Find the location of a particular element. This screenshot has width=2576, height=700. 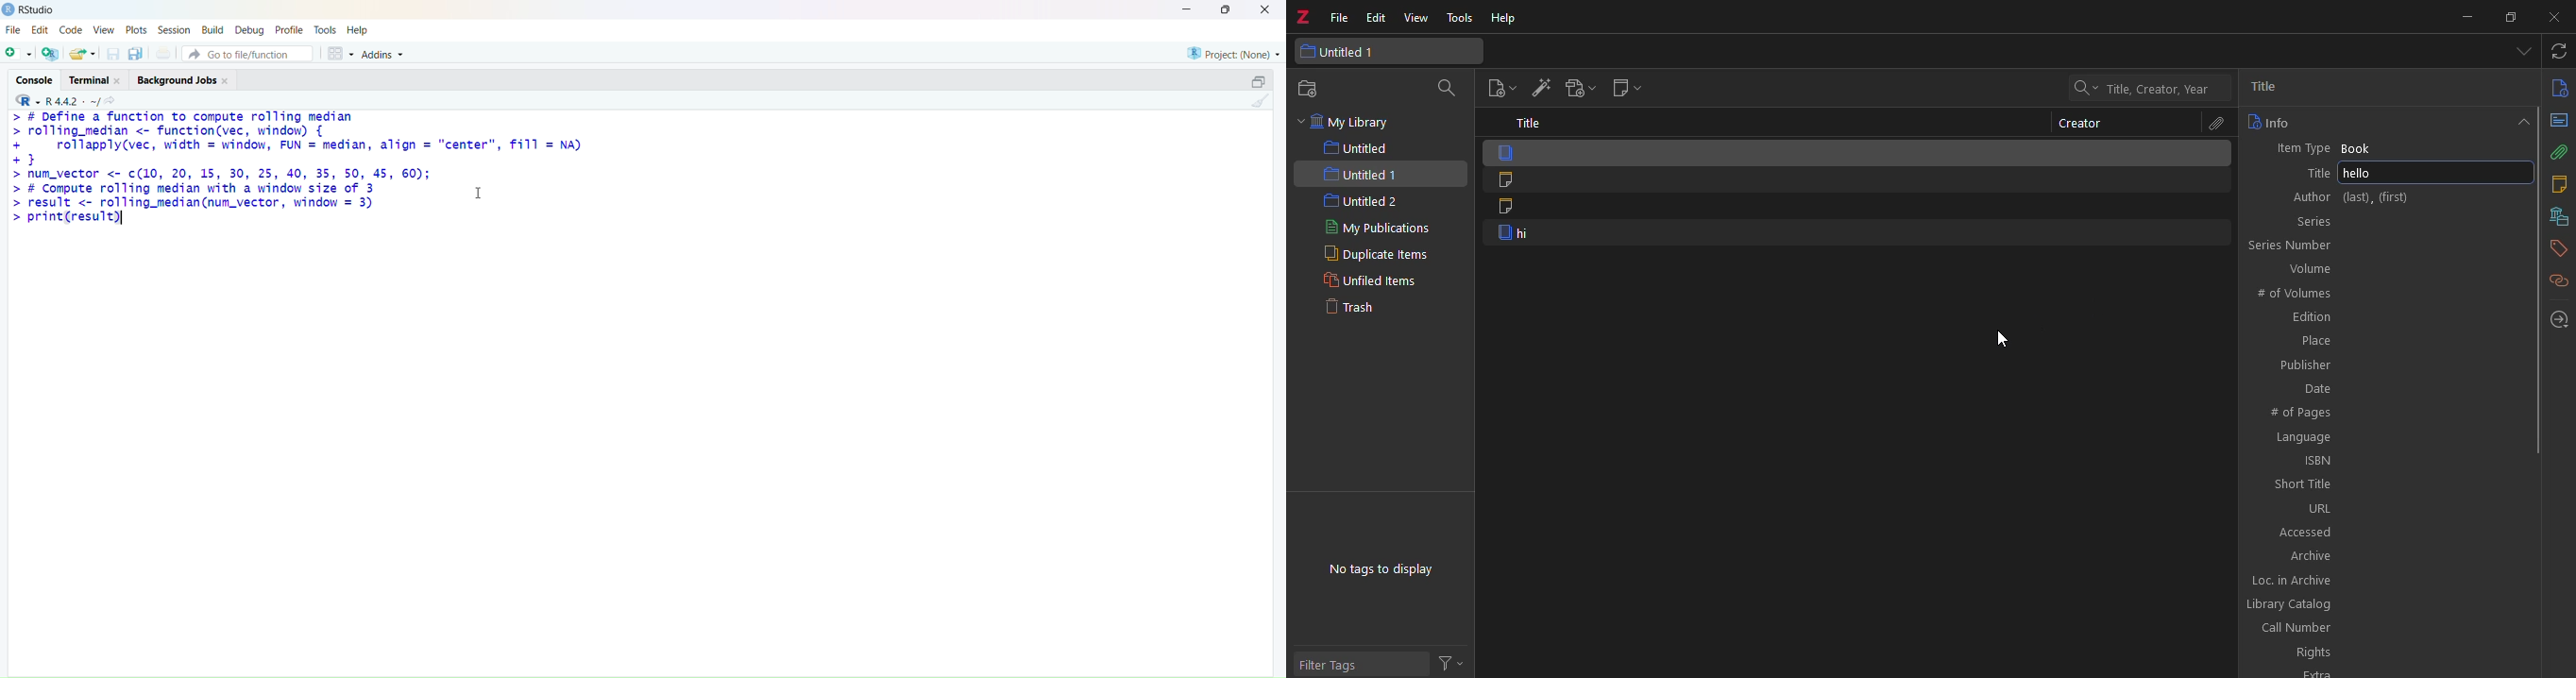

cursor is located at coordinates (480, 192).